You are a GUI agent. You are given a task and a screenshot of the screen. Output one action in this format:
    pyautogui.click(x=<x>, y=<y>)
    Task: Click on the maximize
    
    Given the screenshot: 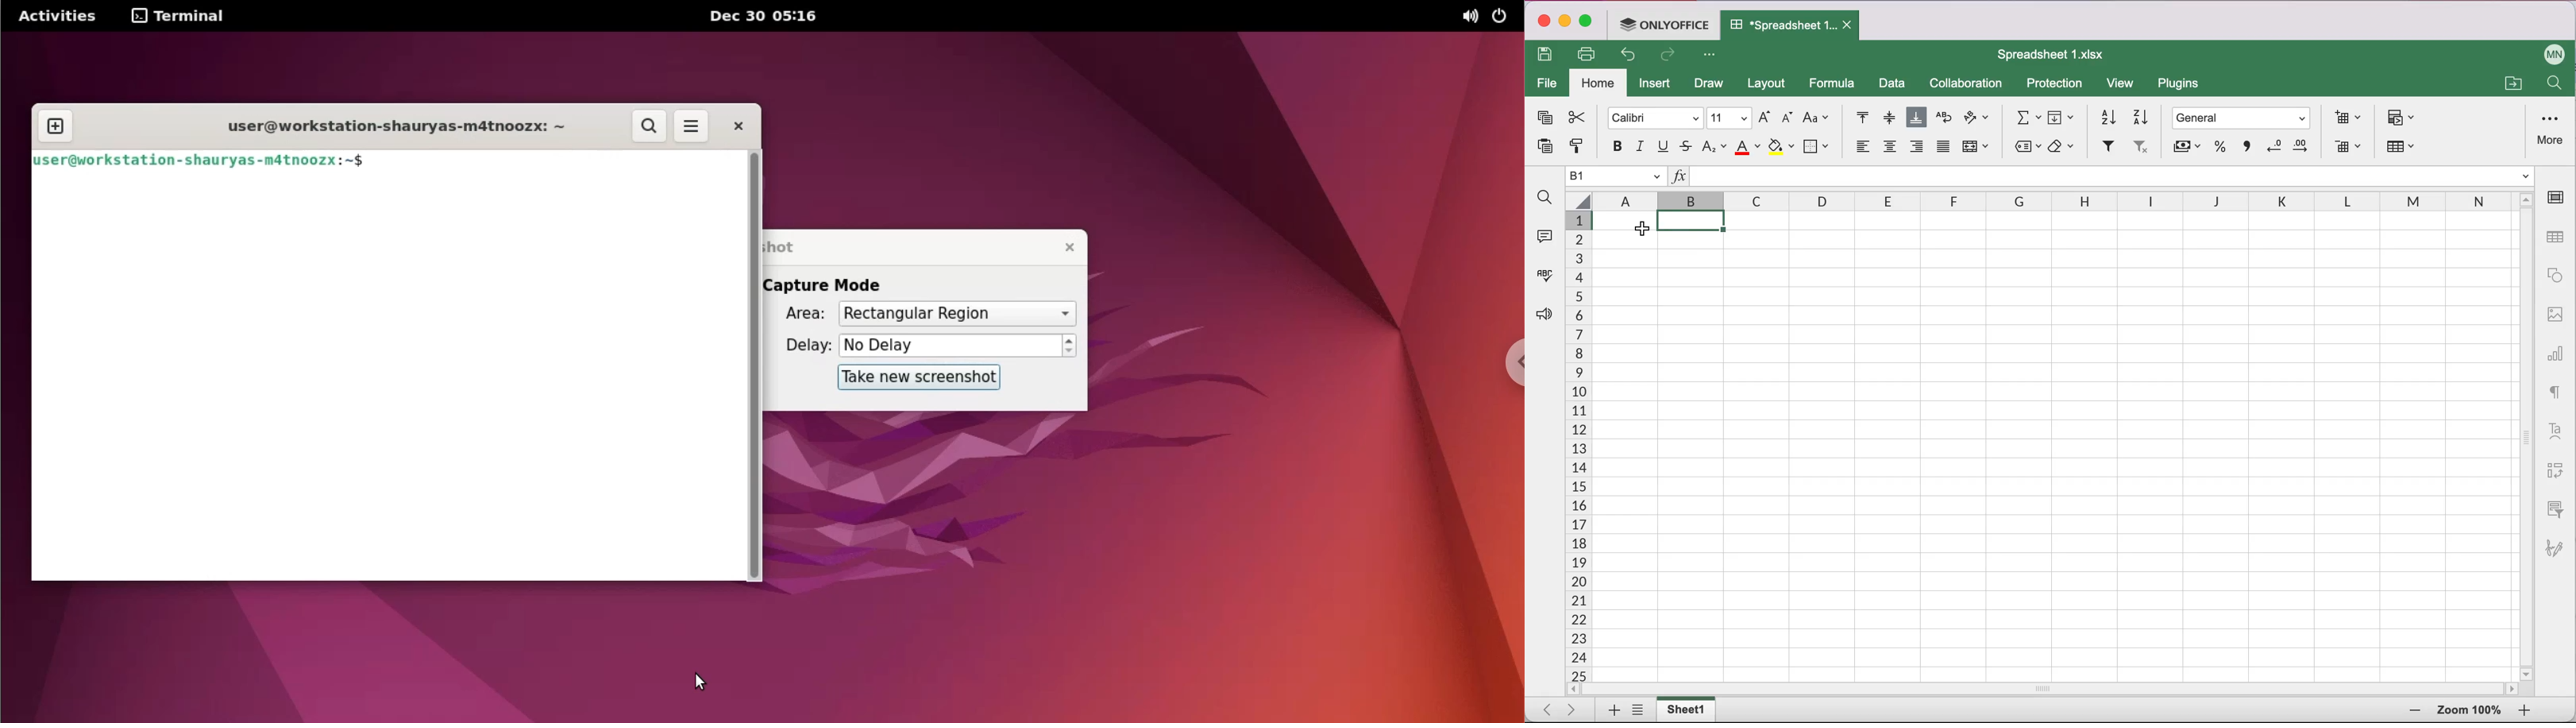 What is the action you would take?
    pyautogui.click(x=1589, y=23)
    